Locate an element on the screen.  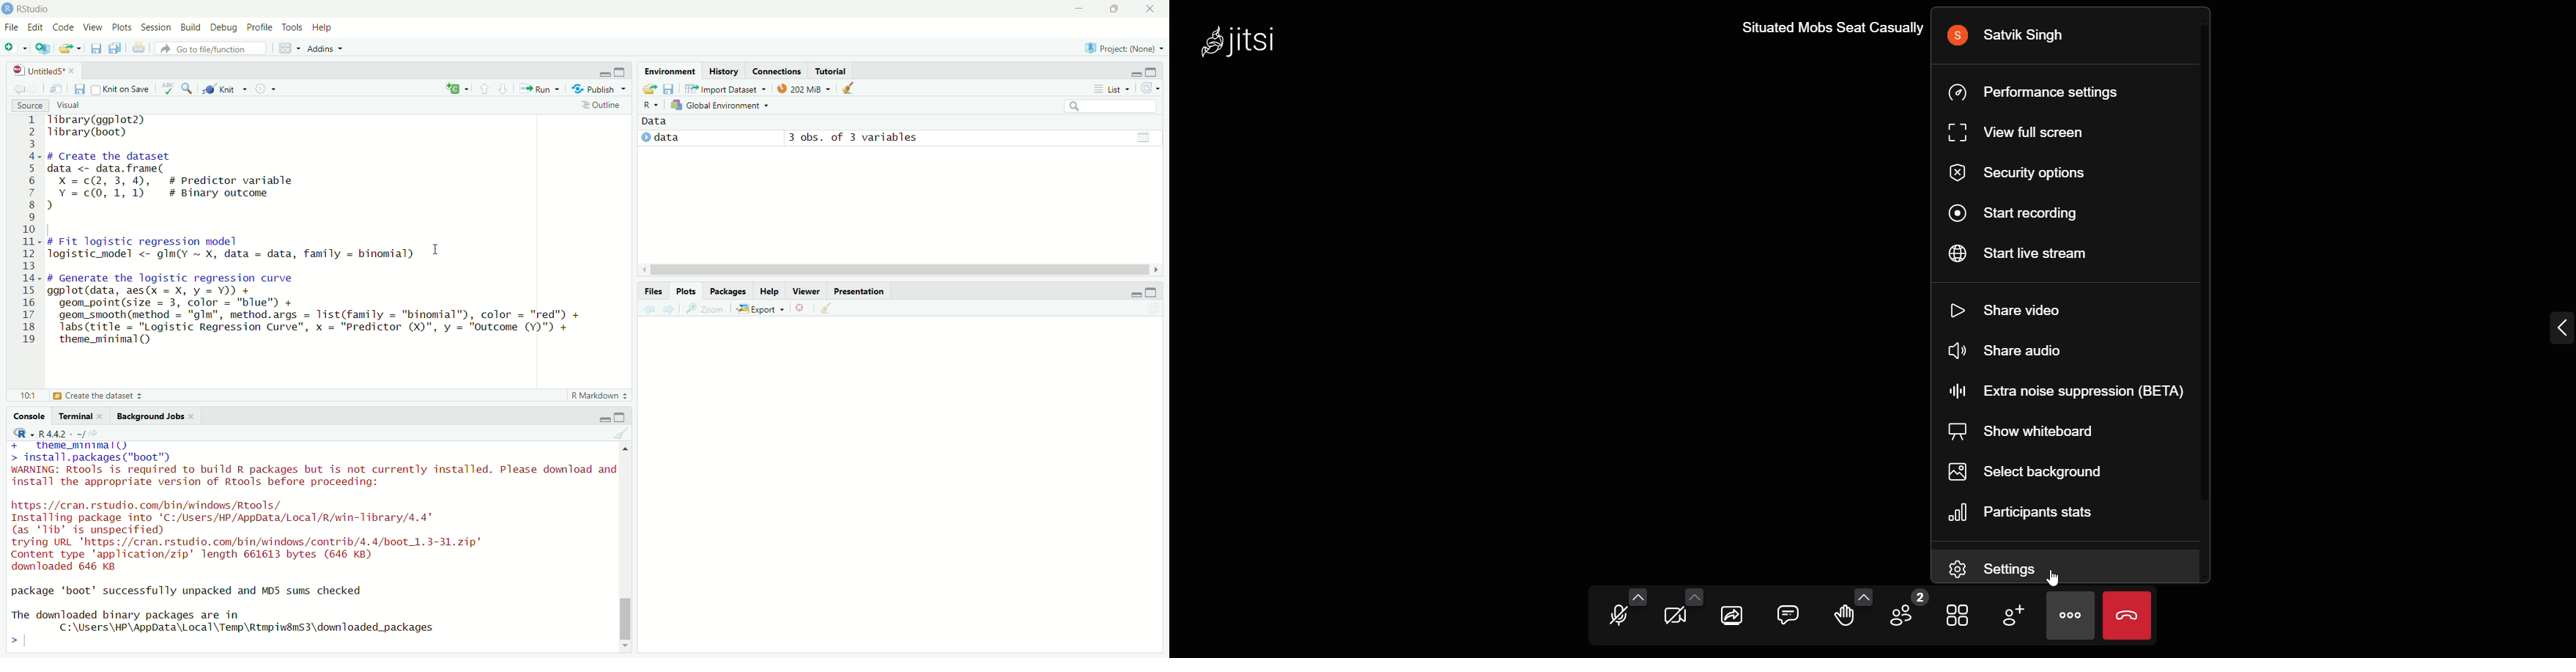
extra noise suppression (BETA) is located at coordinates (2067, 391).